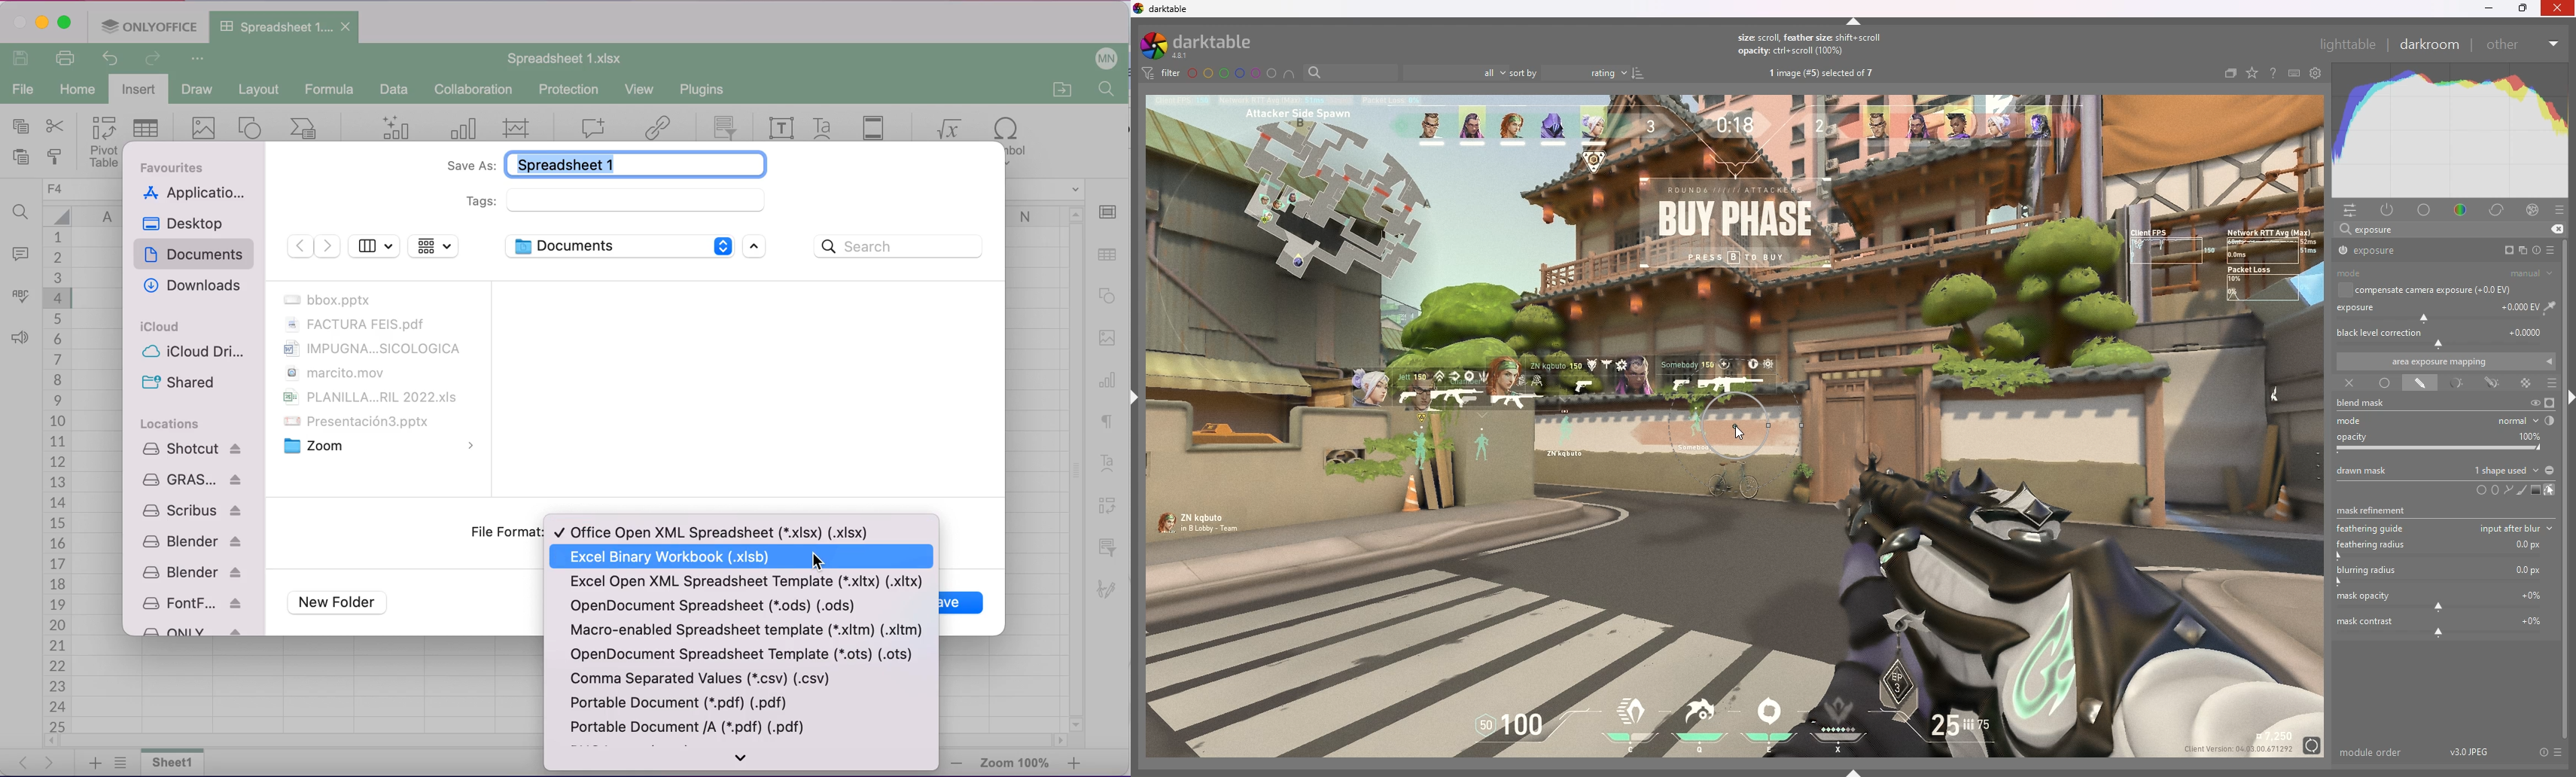  What do you see at coordinates (2419, 384) in the screenshot?
I see `drawn mask` at bounding box center [2419, 384].